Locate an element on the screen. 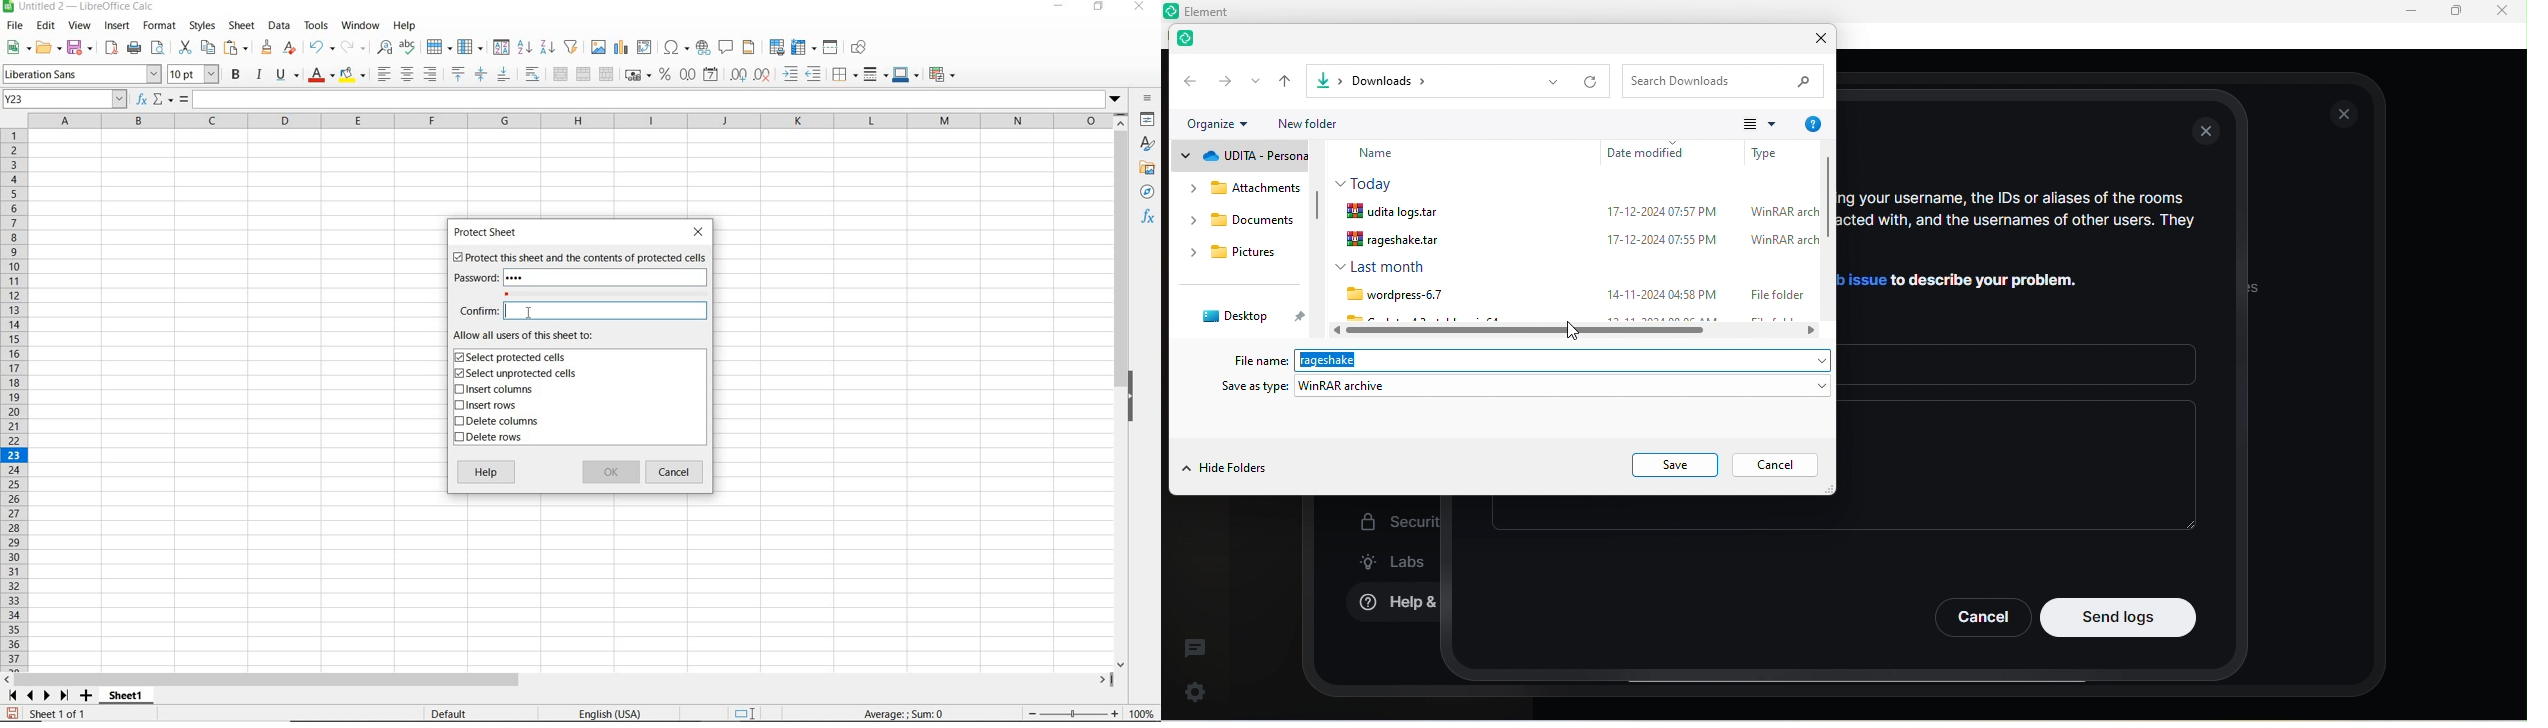  17-12-2024 07:55 PM is located at coordinates (1656, 238).